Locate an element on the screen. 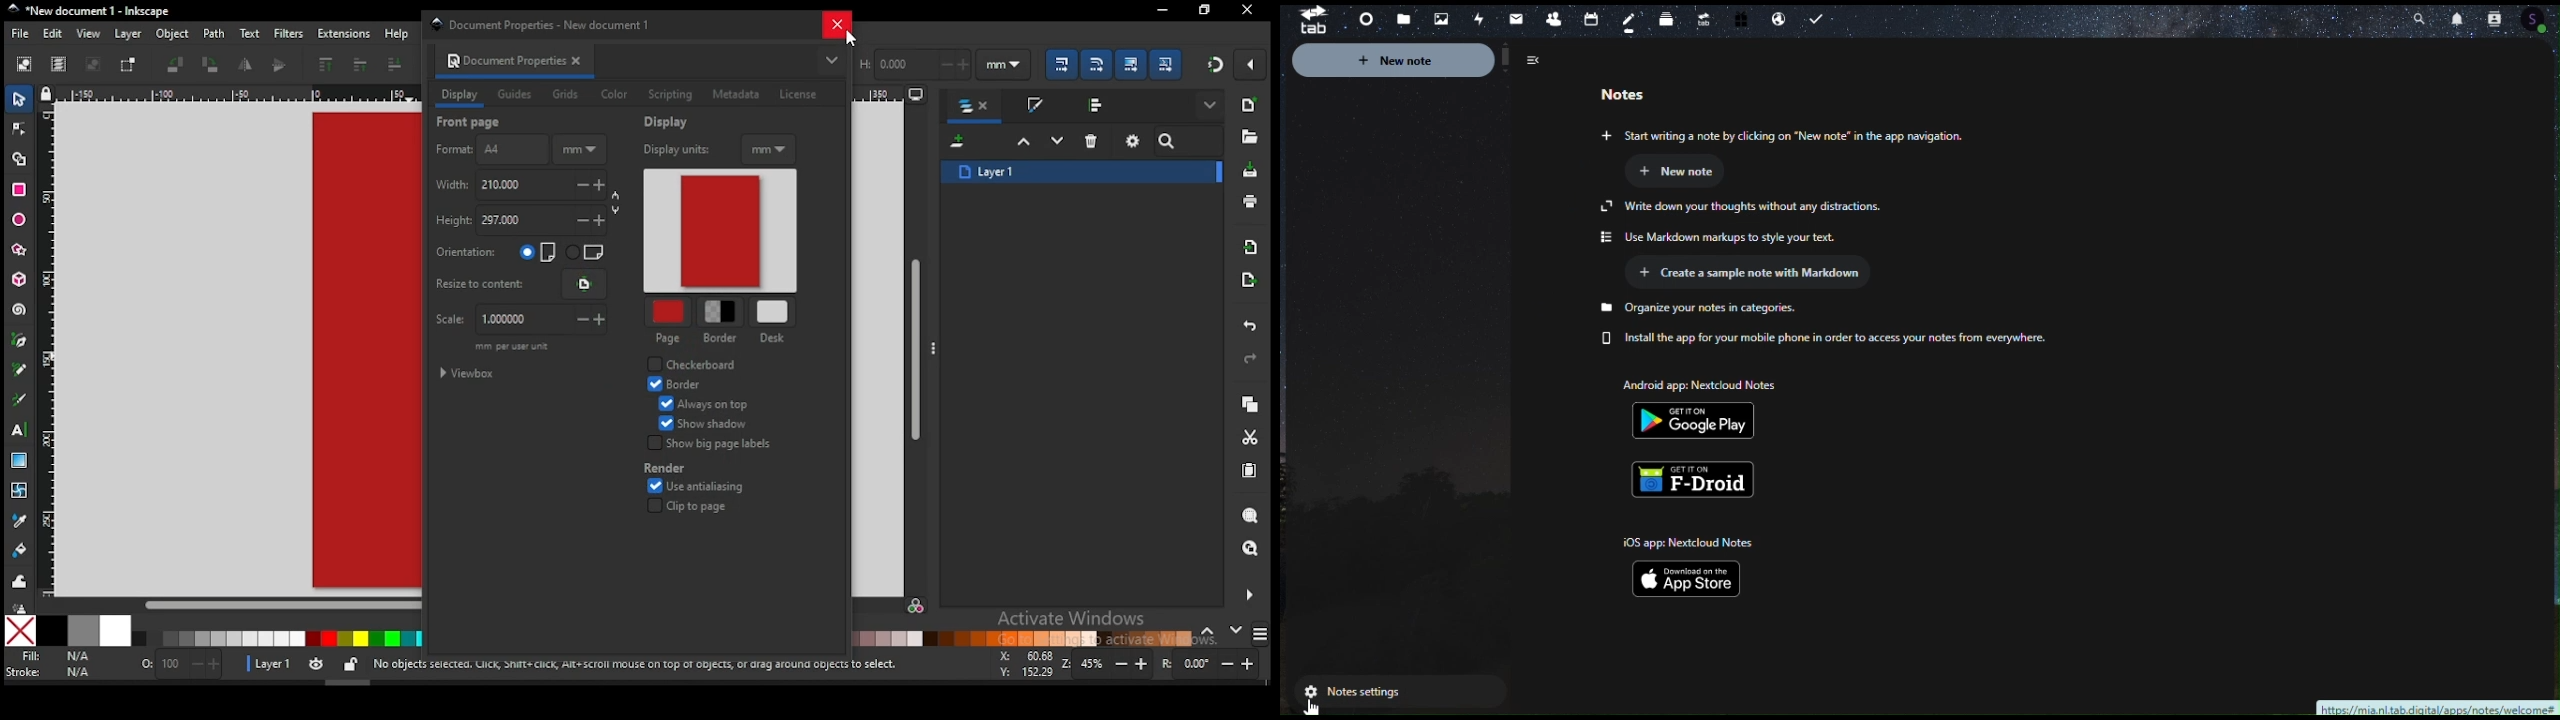  URL is located at coordinates (2437, 707).